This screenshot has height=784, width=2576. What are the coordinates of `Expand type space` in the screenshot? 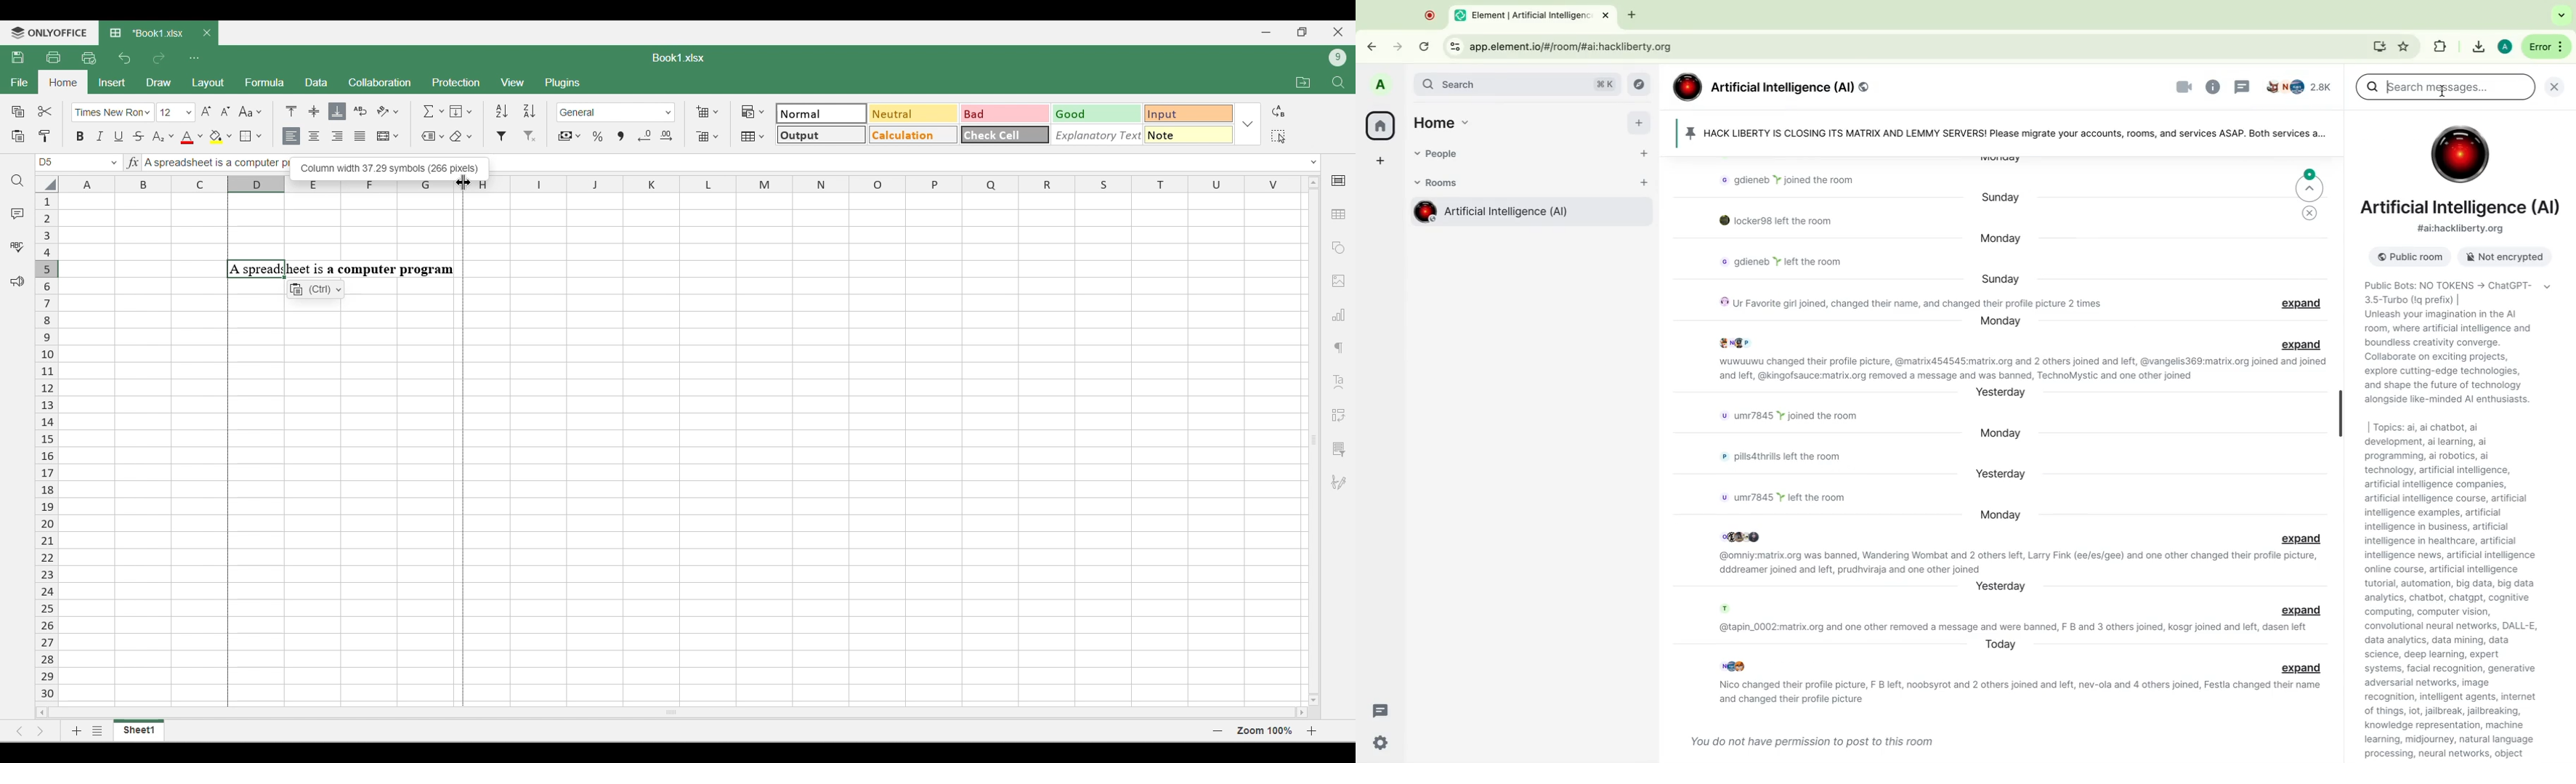 It's located at (1314, 162).